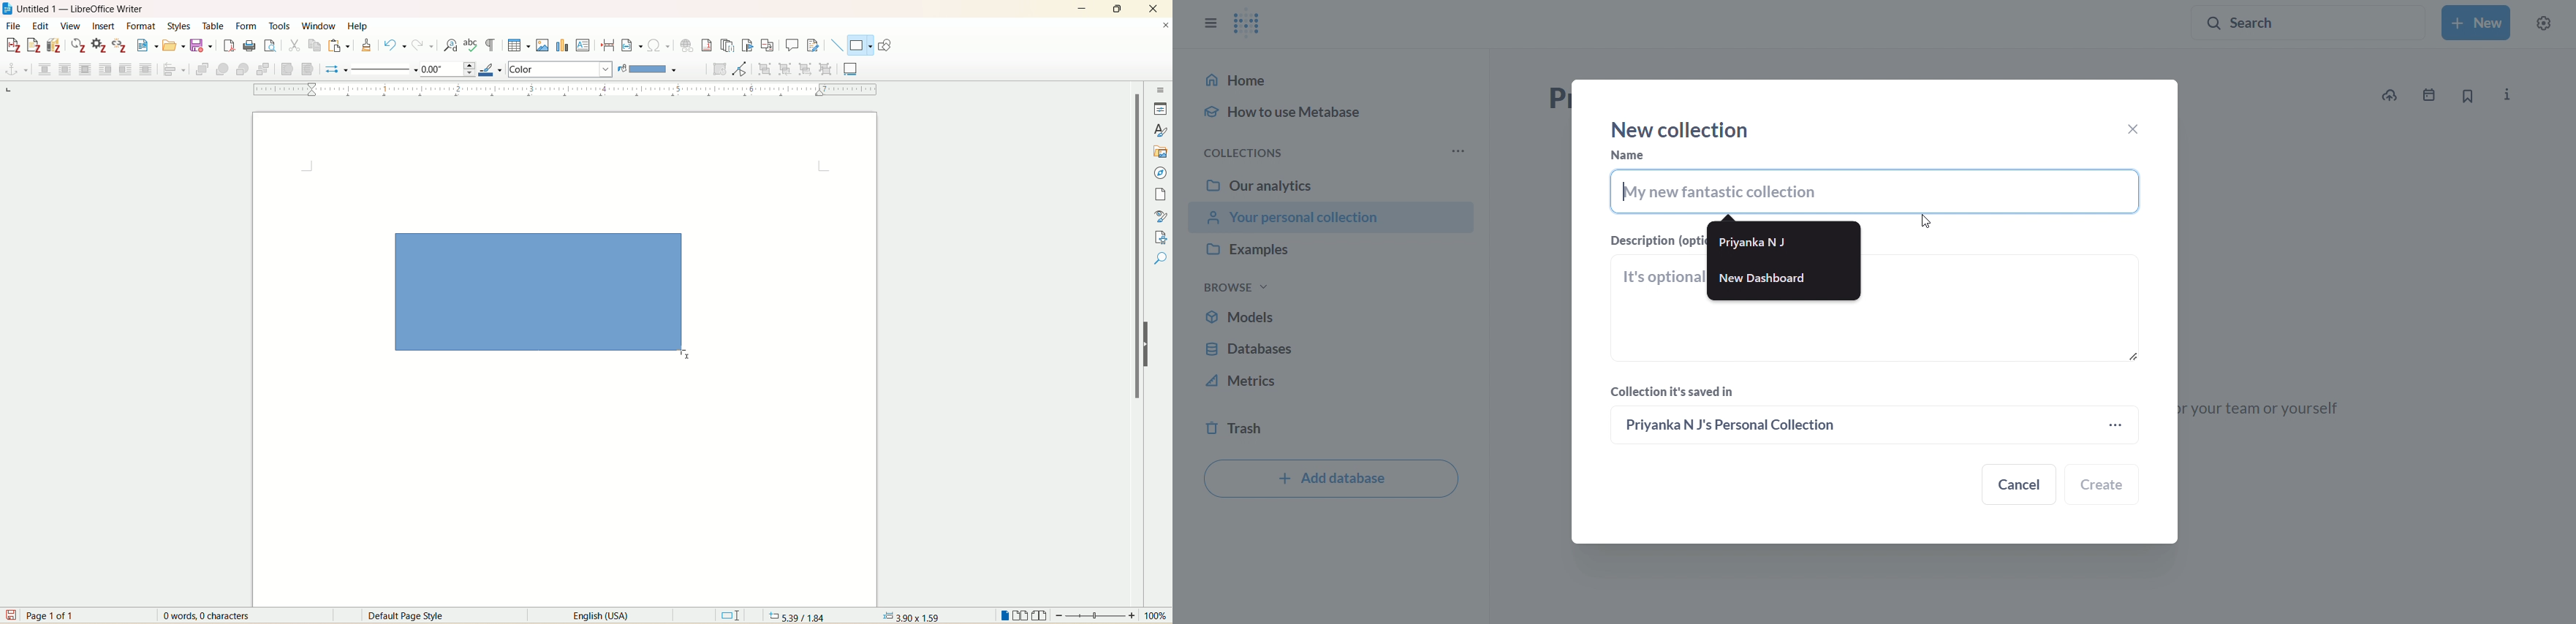 This screenshot has width=2576, height=644. I want to click on spell check, so click(472, 46).